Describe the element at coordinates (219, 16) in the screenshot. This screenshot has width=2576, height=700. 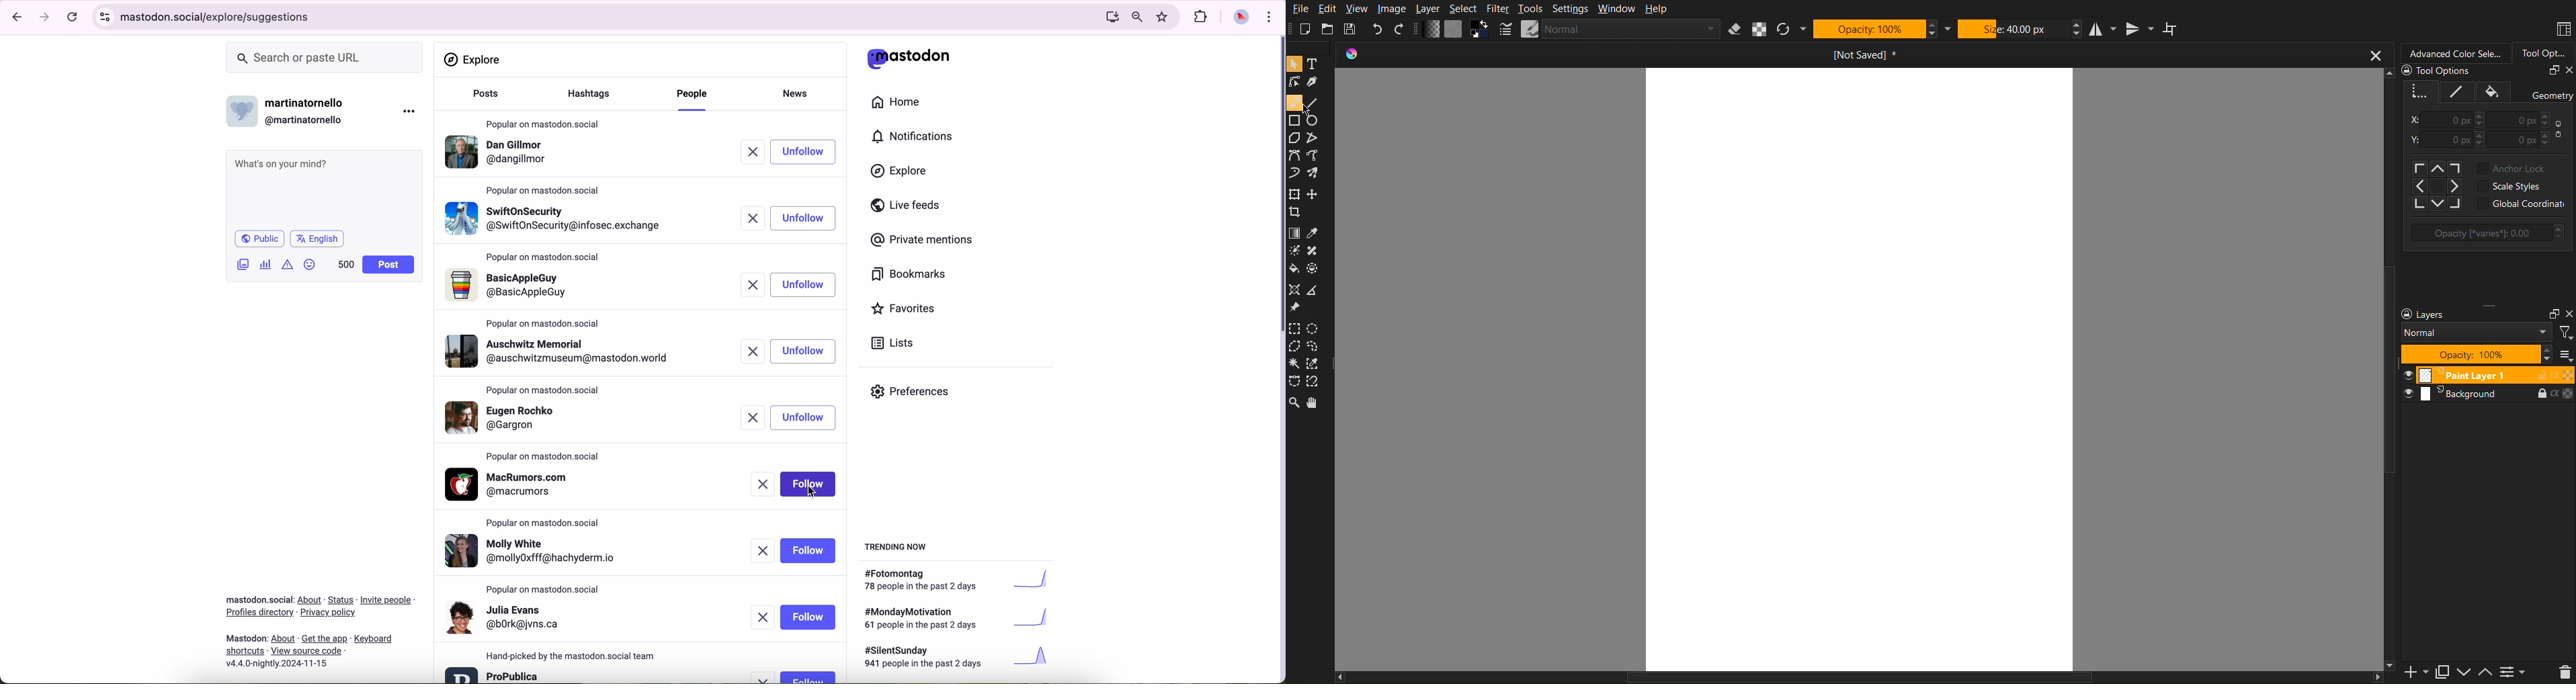
I see `URL` at that location.